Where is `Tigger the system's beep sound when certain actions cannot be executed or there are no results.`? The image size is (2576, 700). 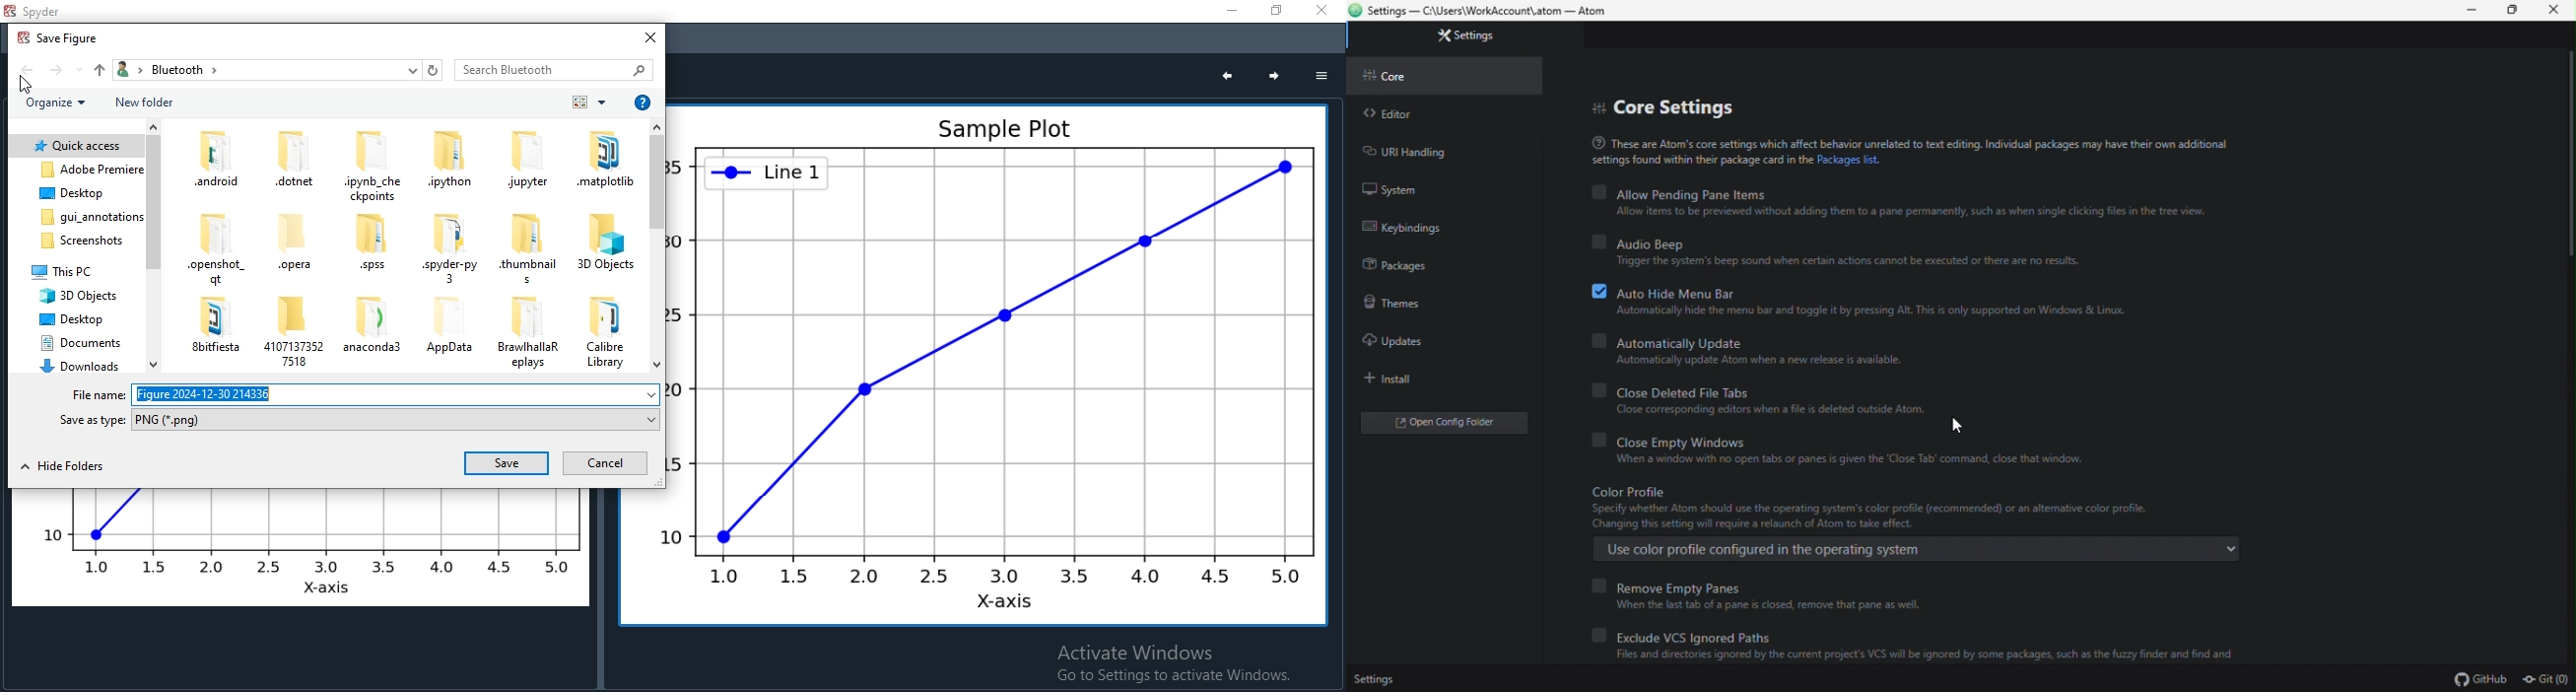
Tigger the system's beep sound when certain actions cannot be executed or there are no results. is located at coordinates (1844, 263).